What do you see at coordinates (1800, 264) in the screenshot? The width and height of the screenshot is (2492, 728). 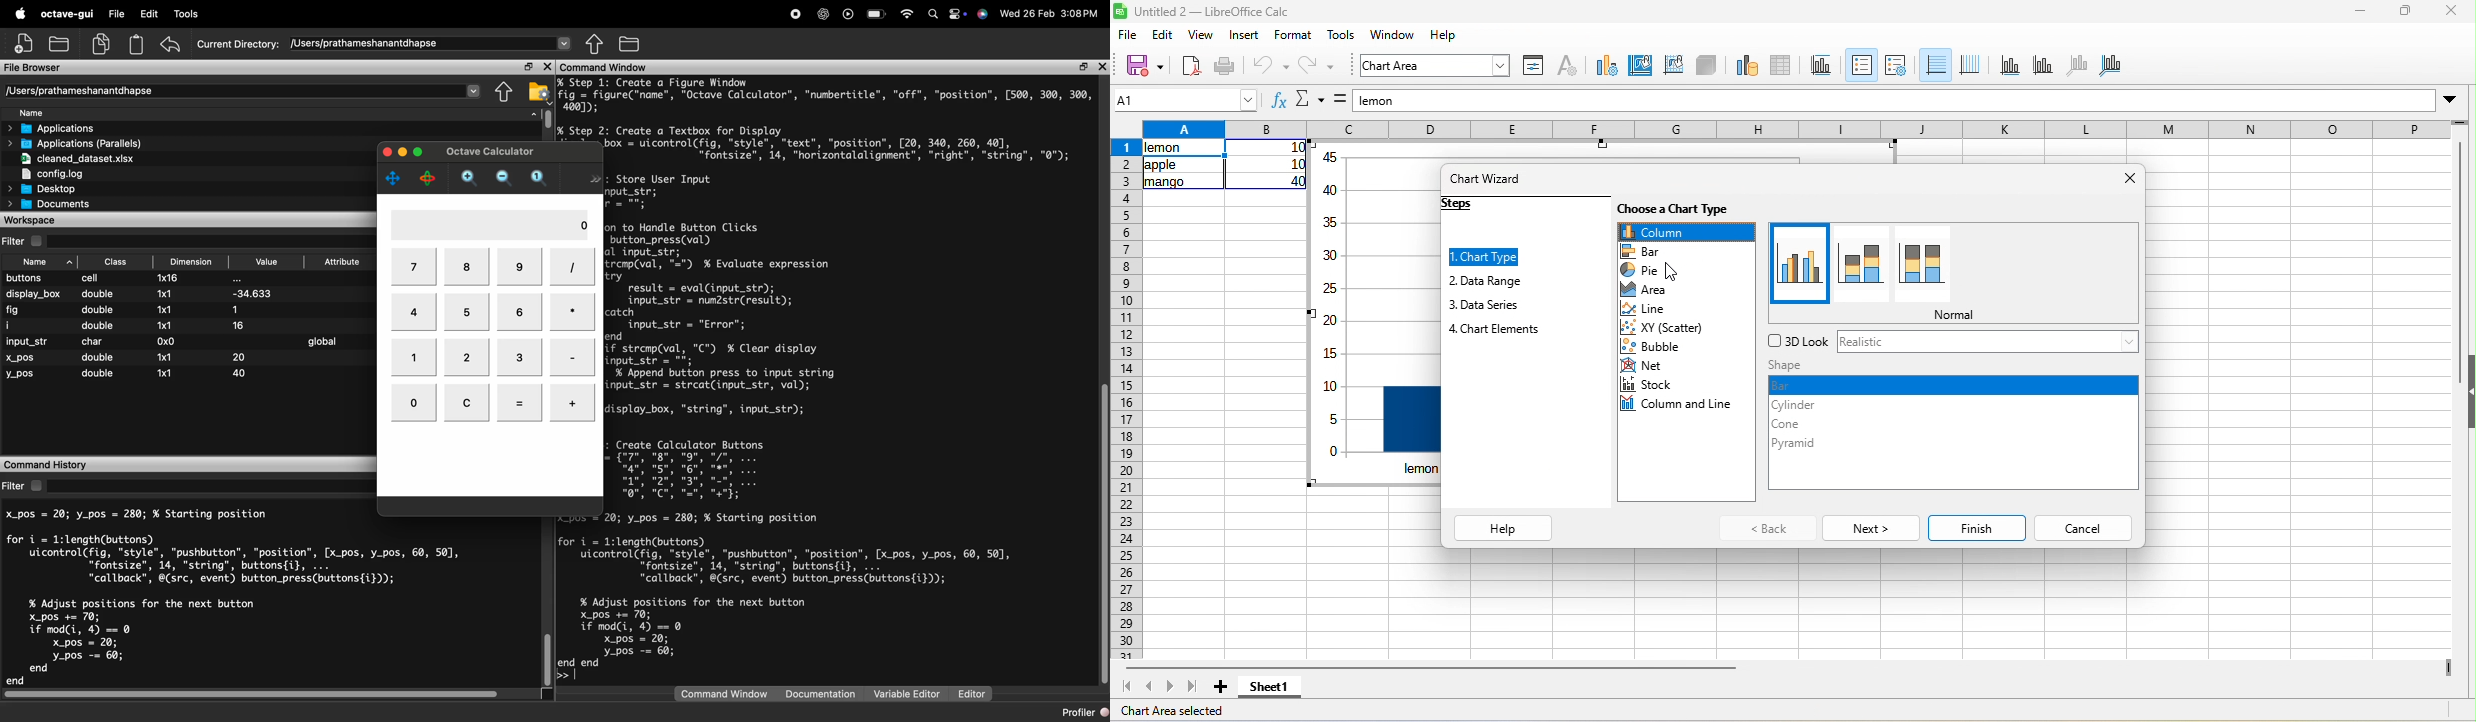 I see `normal` at bounding box center [1800, 264].